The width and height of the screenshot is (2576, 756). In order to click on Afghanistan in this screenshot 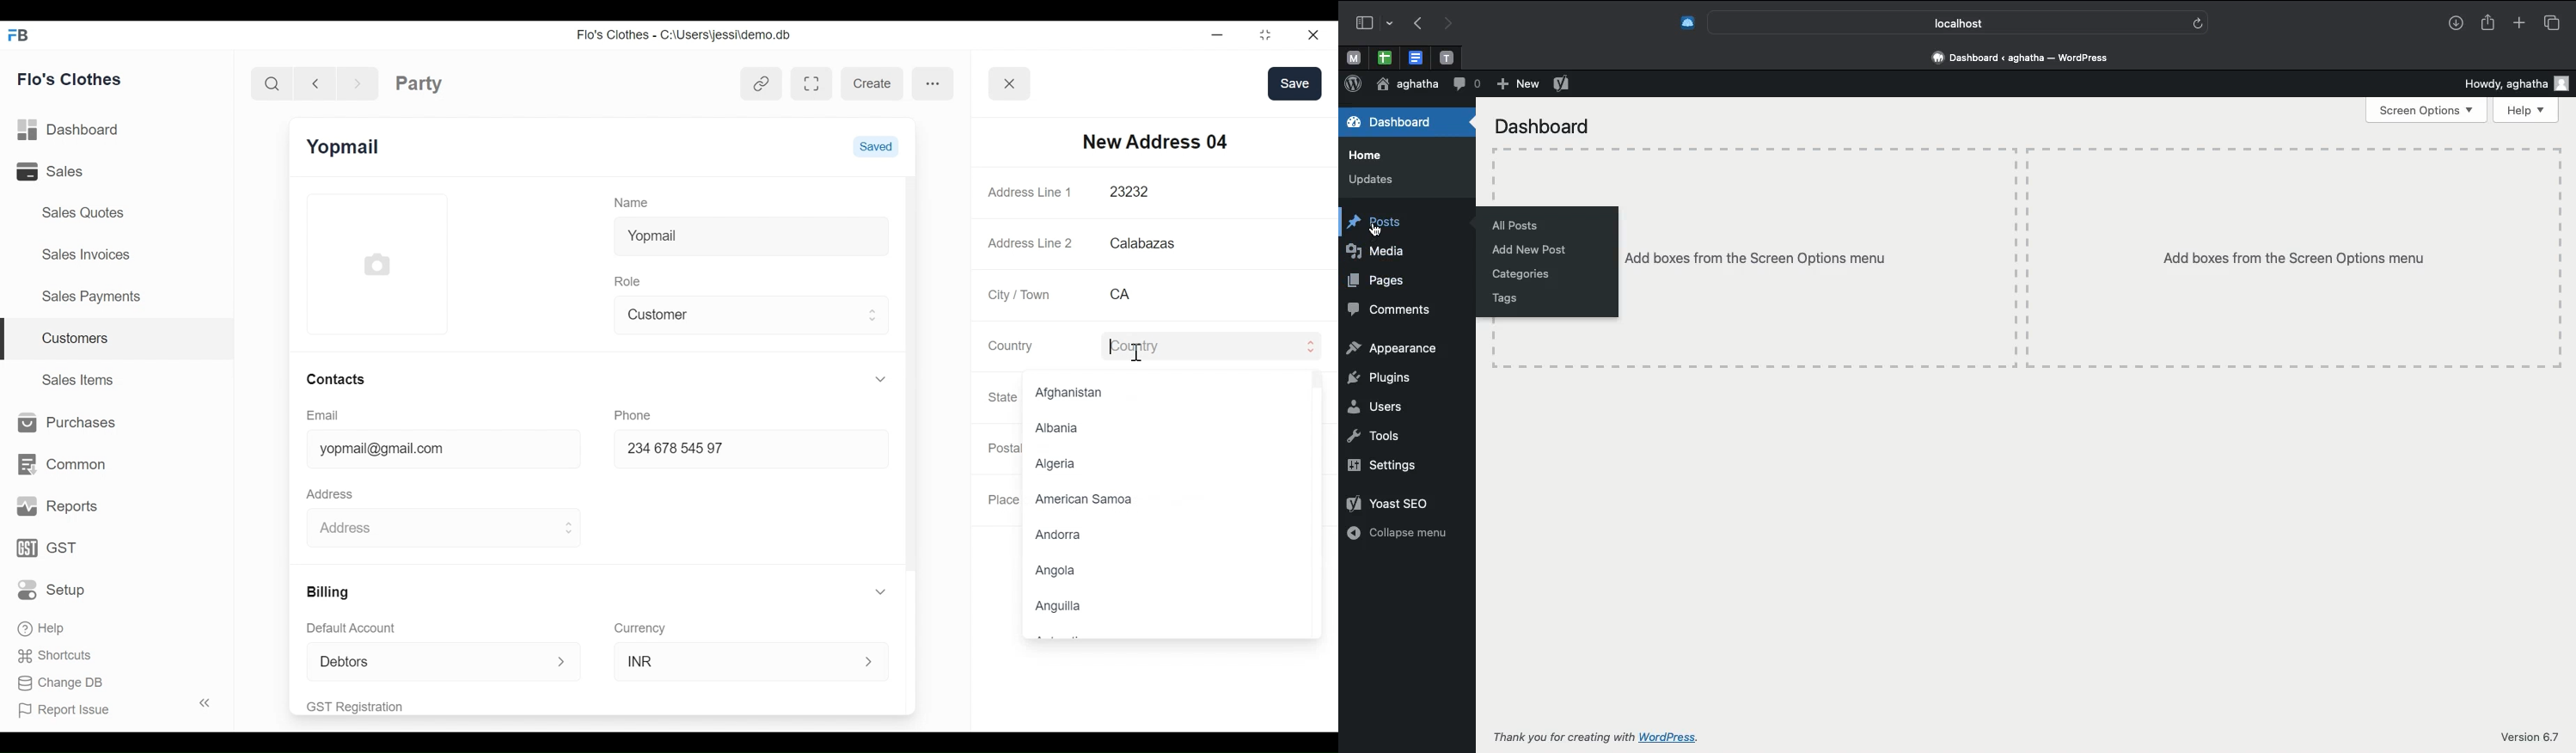, I will do `click(1071, 392)`.